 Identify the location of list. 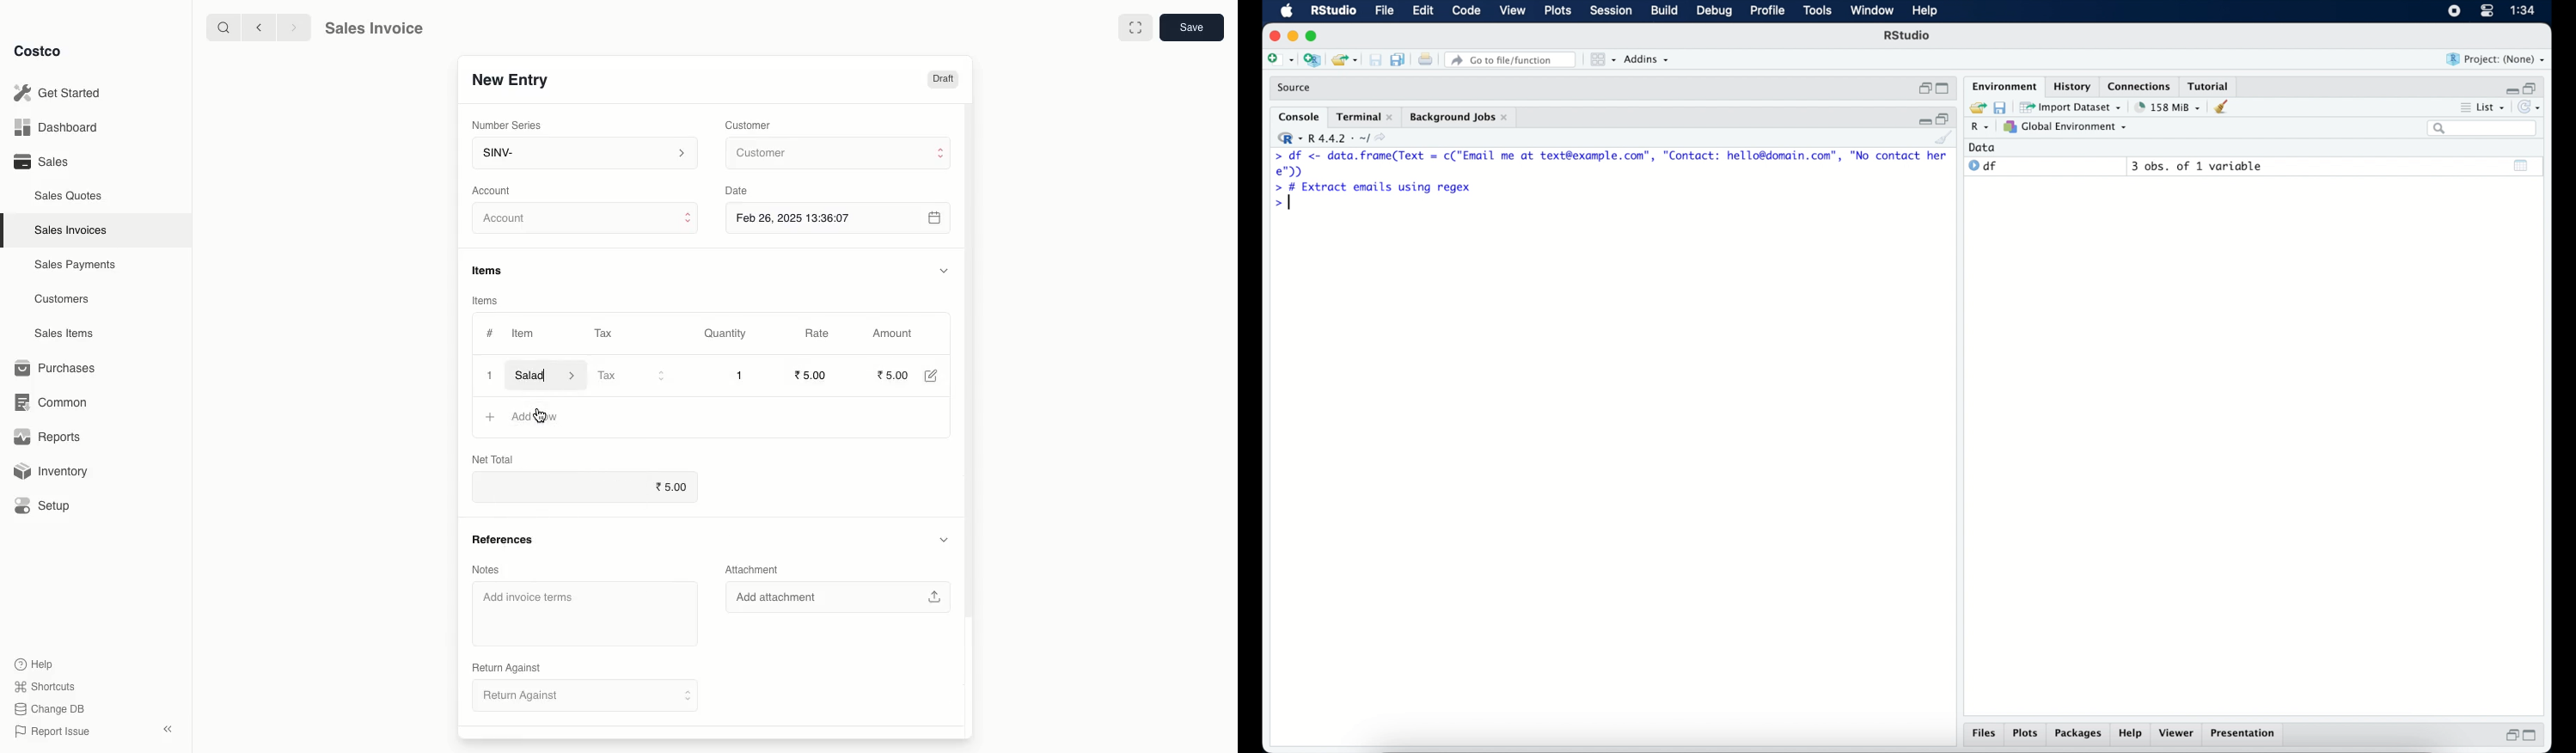
(2487, 107).